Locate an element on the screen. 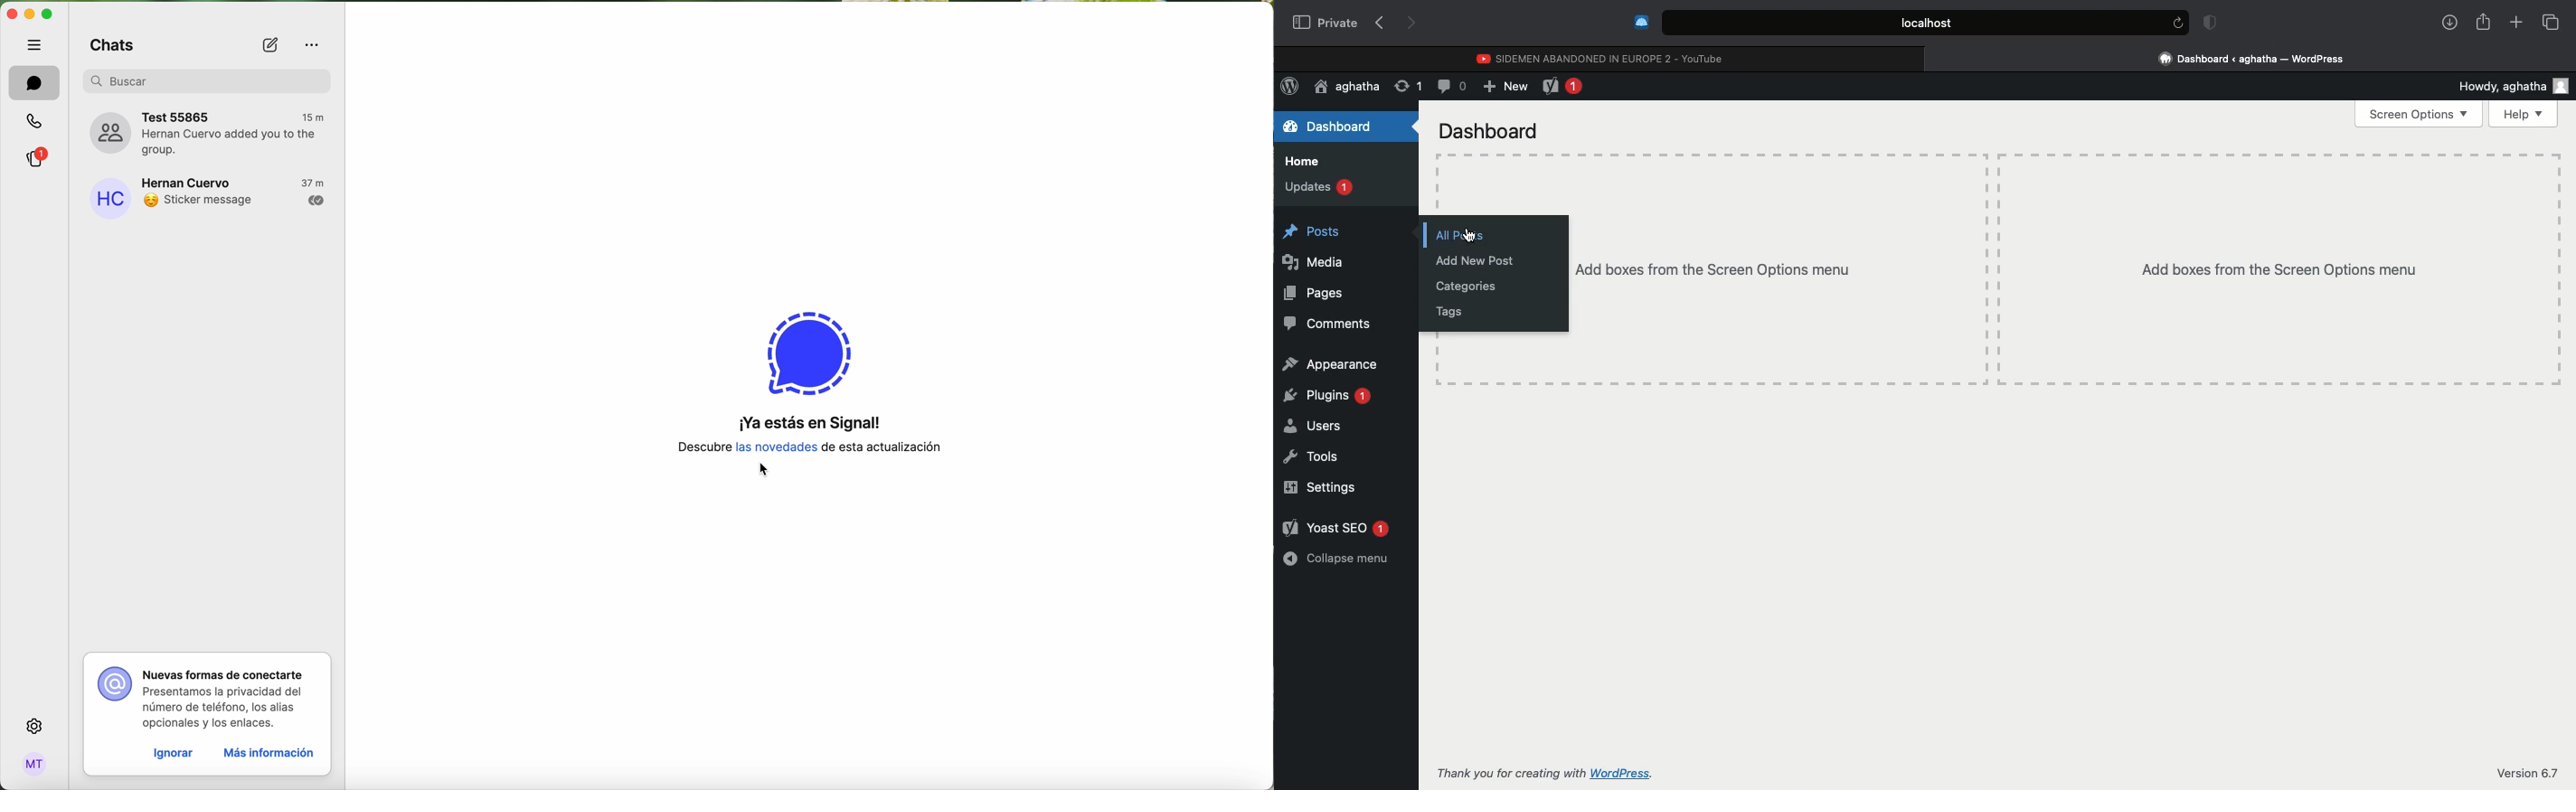 The image size is (2576, 812). Youtube is located at coordinates (1602, 56).